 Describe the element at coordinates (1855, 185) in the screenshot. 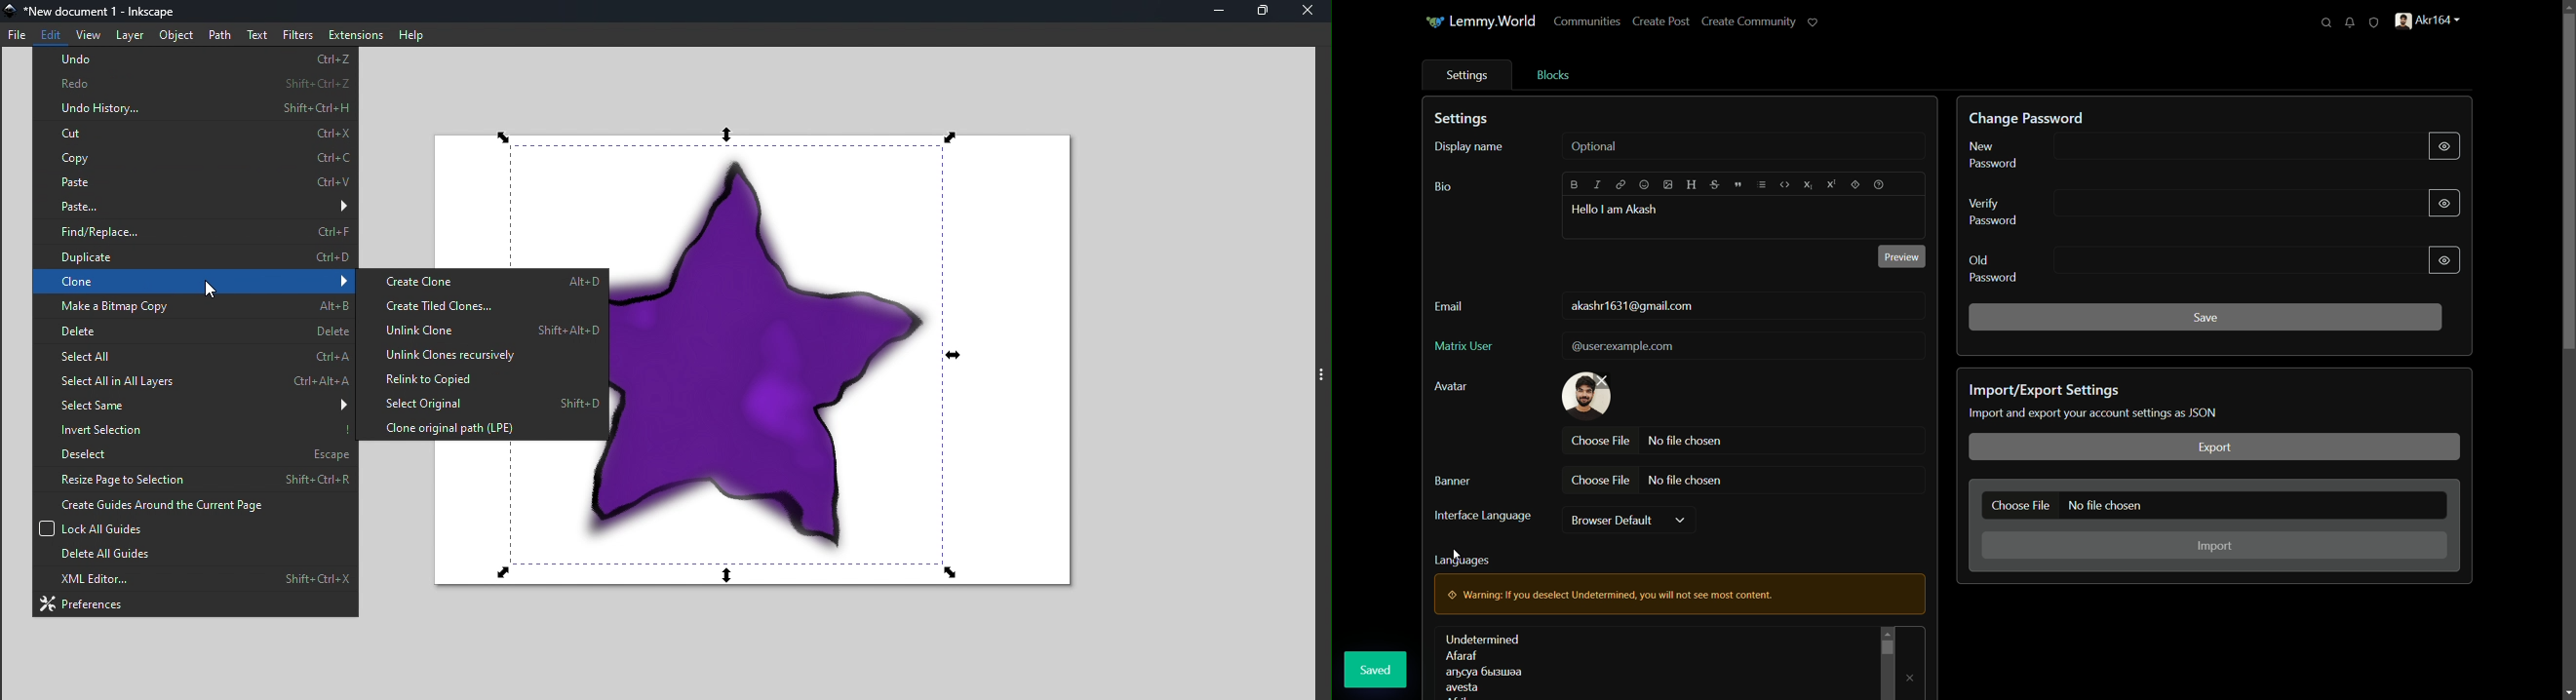

I see `spoiler` at that location.